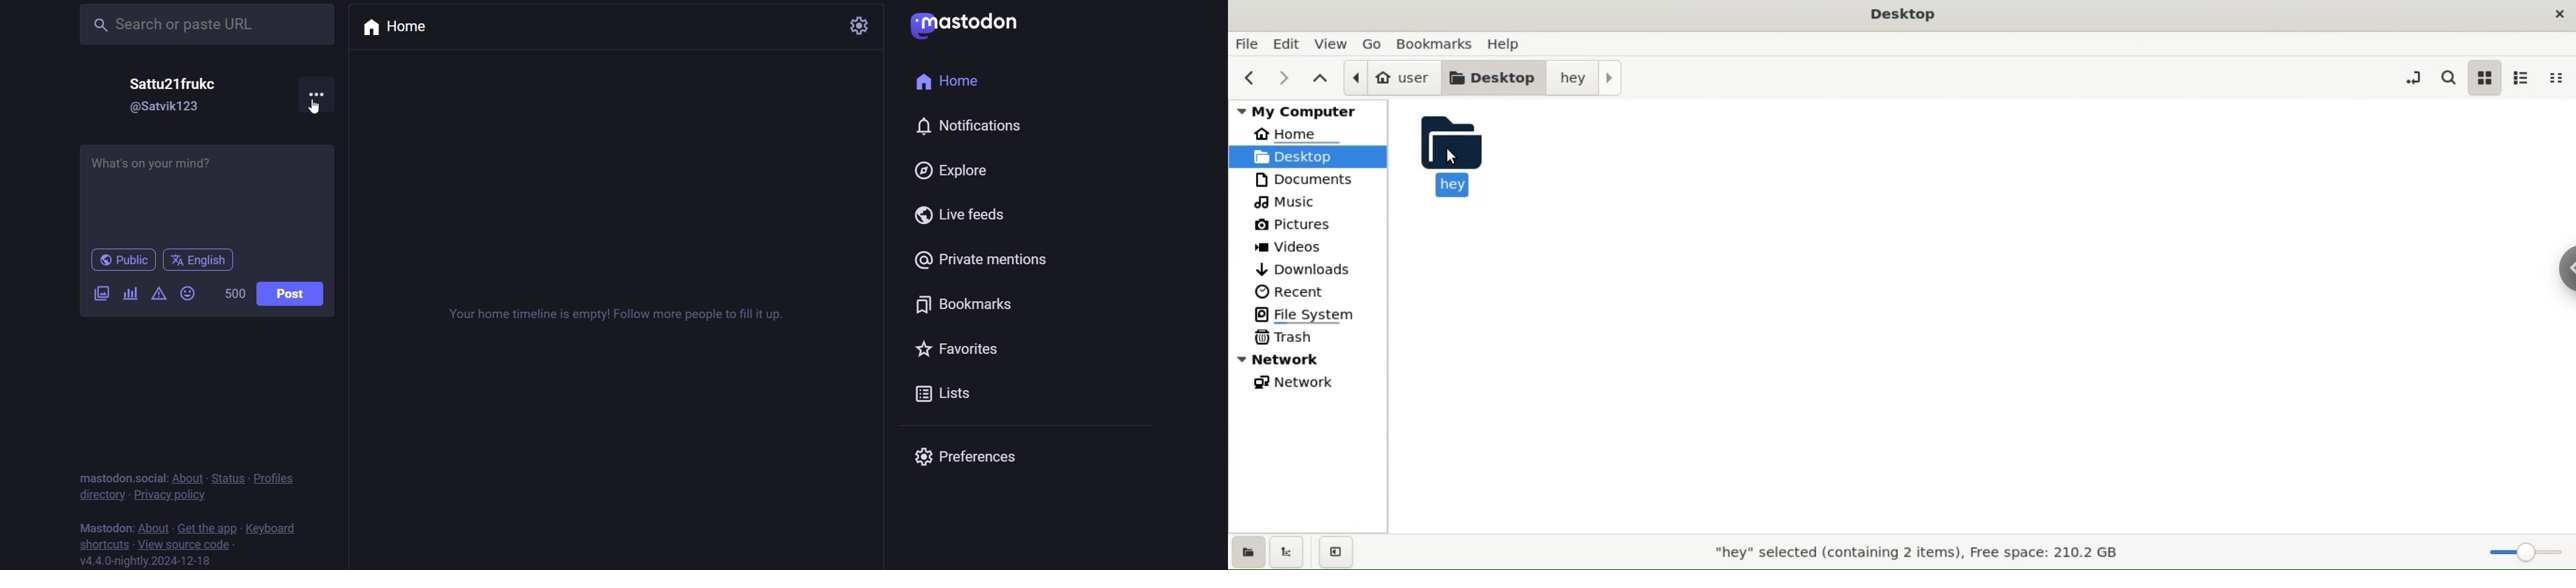 The width and height of the screenshot is (2576, 588). I want to click on about, so click(185, 476).